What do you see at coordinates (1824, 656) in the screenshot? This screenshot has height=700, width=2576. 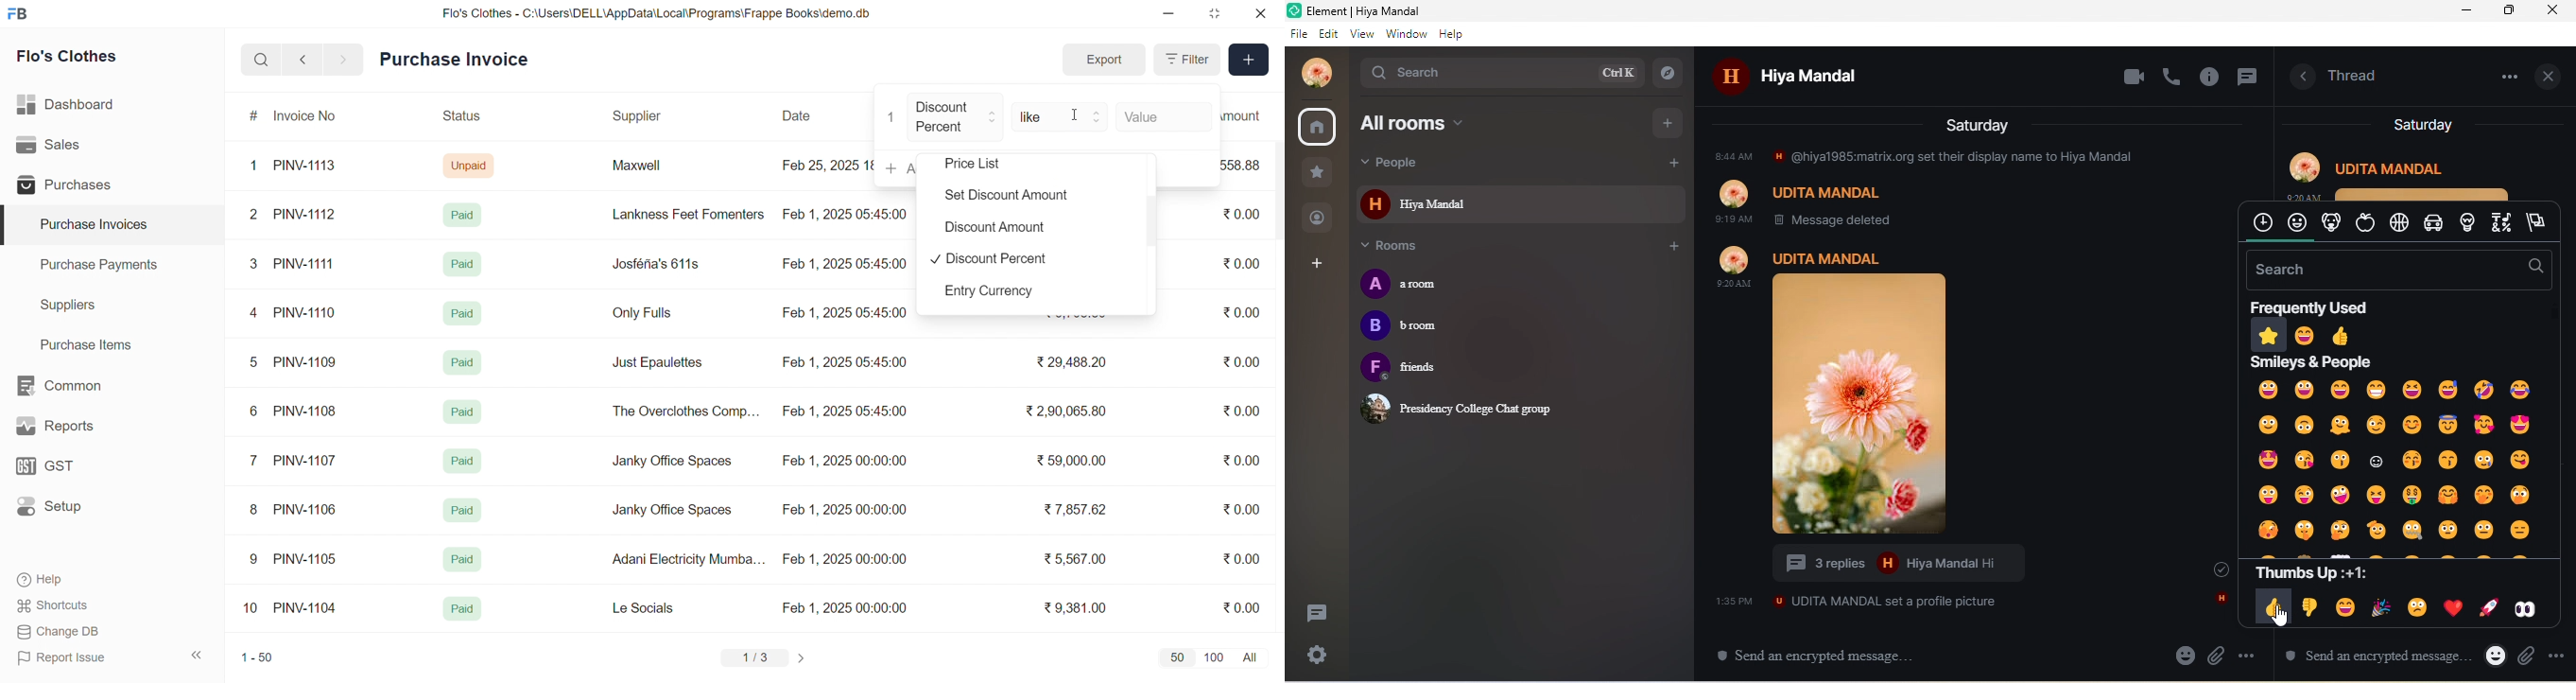 I see `send an encrypted message` at bounding box center [1824, 656].